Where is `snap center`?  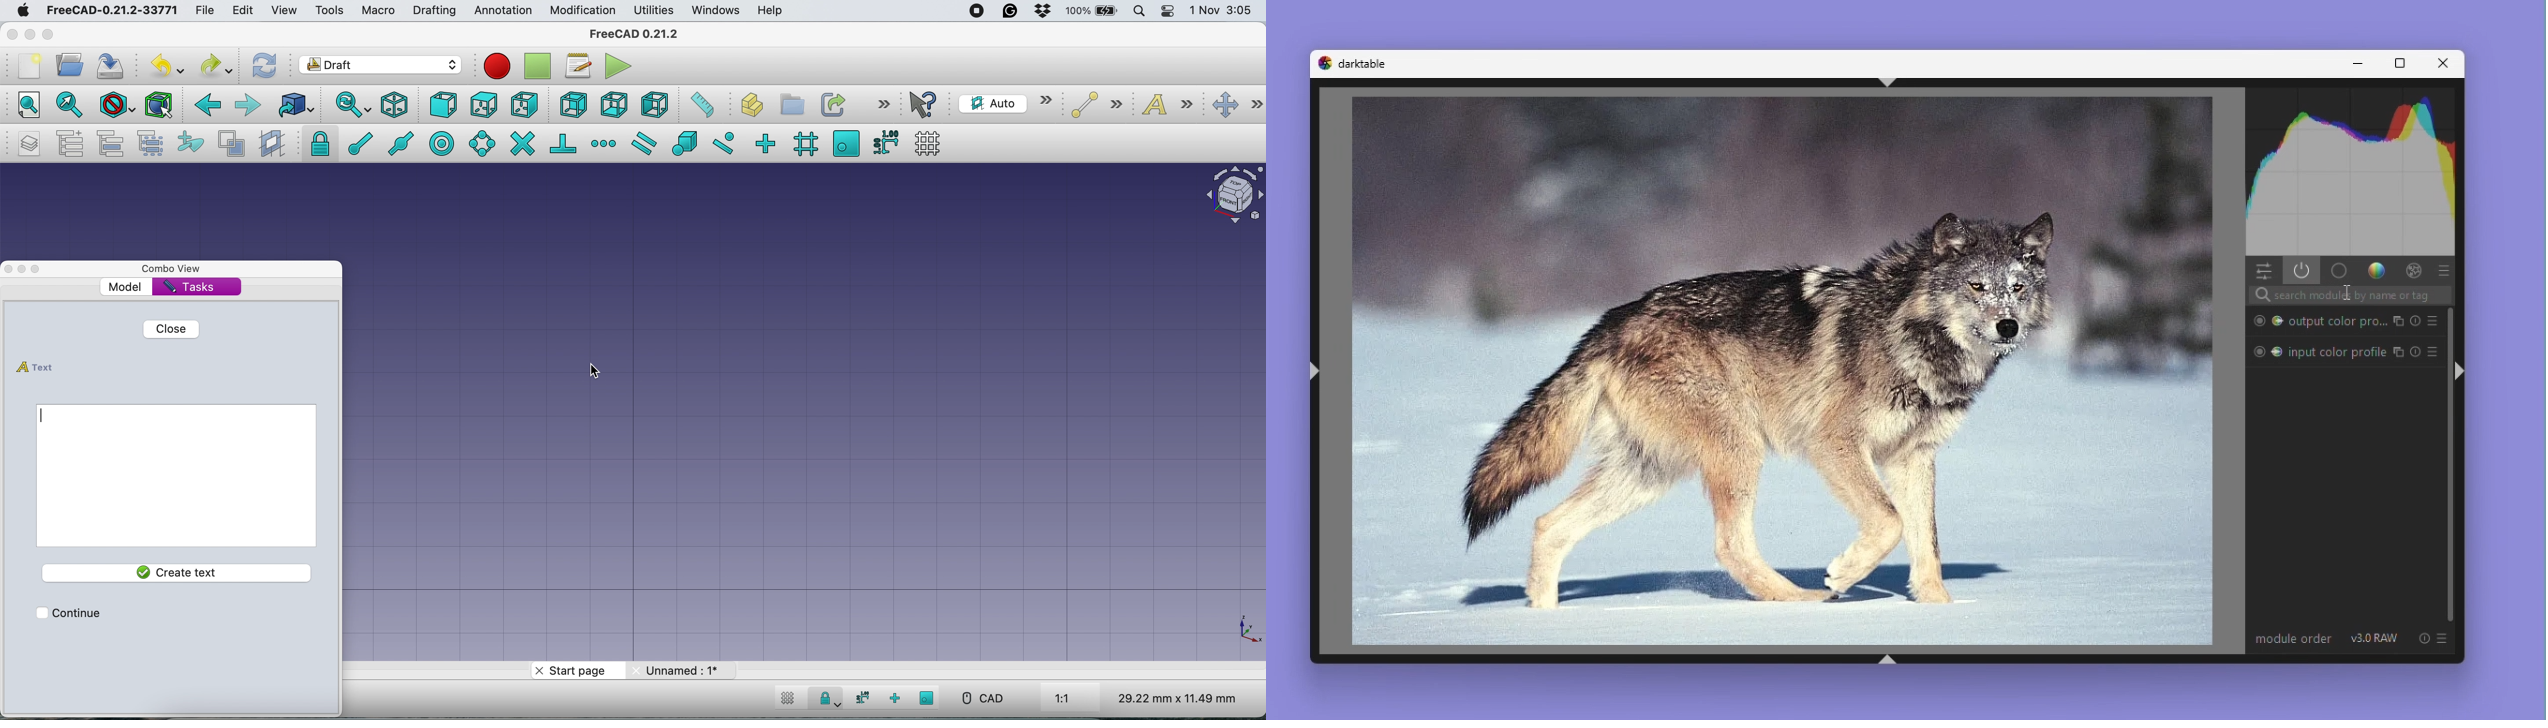 snap center is located at coordinates (441, 146).